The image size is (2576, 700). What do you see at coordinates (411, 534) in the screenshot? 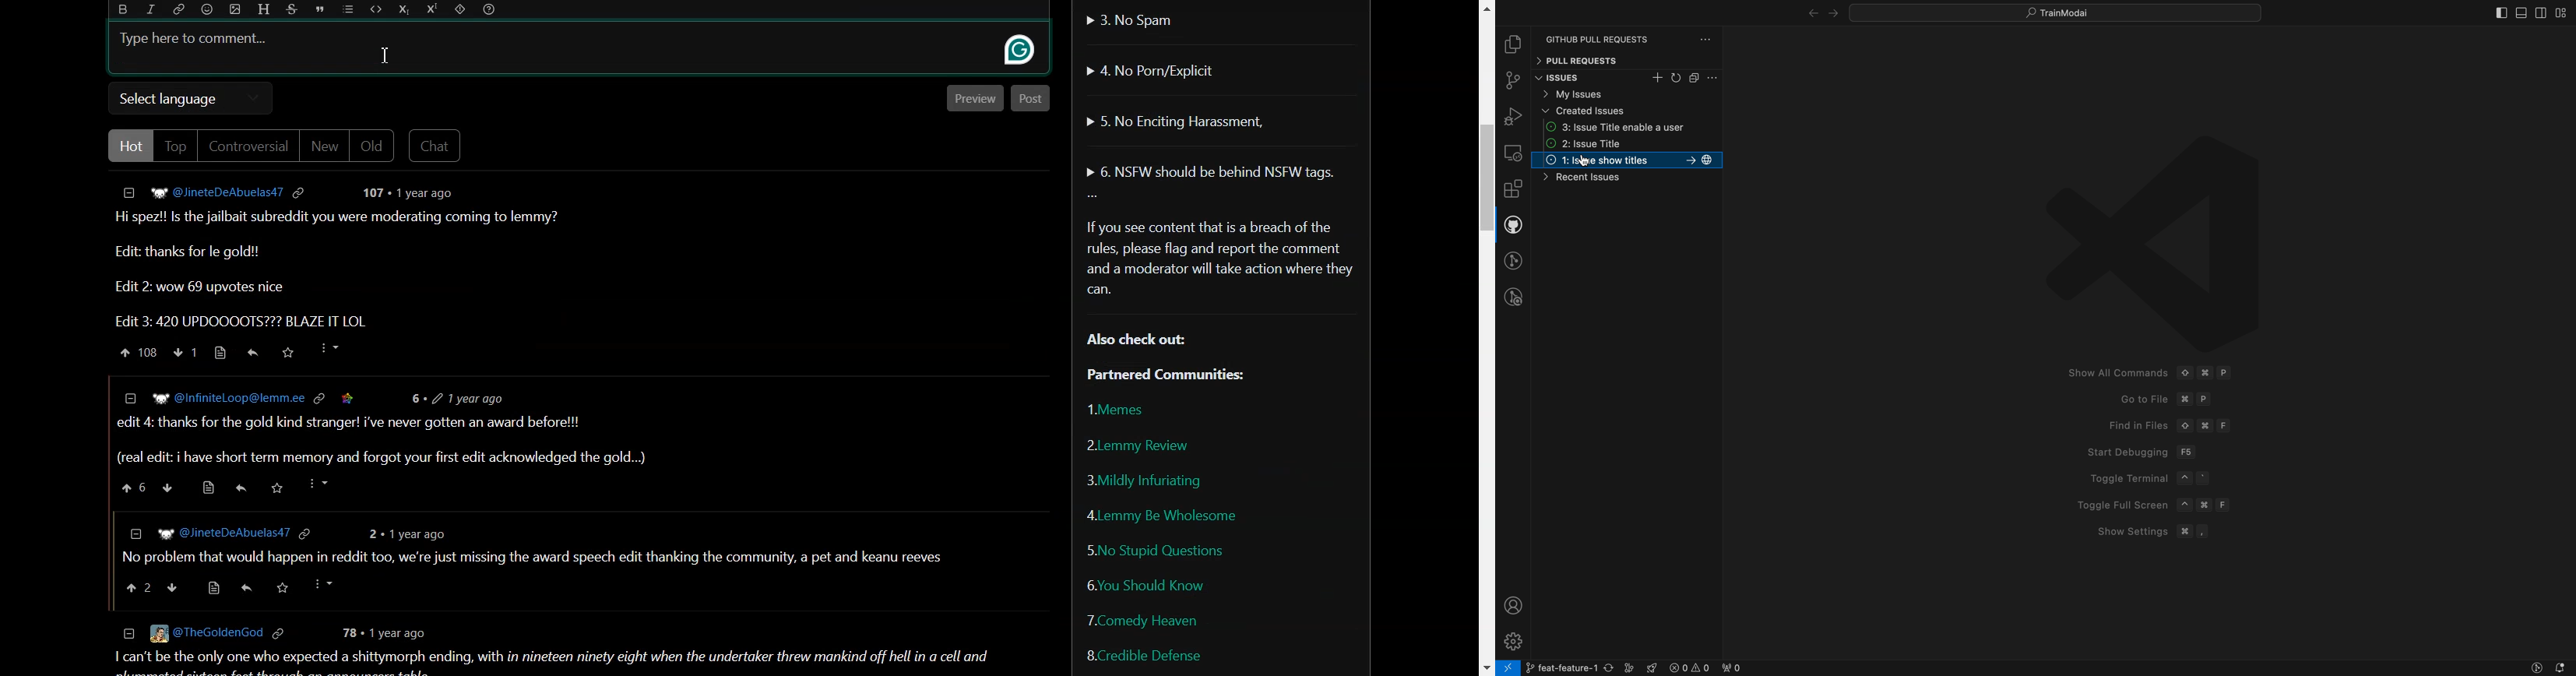
I see `2 + 1year ago` at bounding box center [411, 534].